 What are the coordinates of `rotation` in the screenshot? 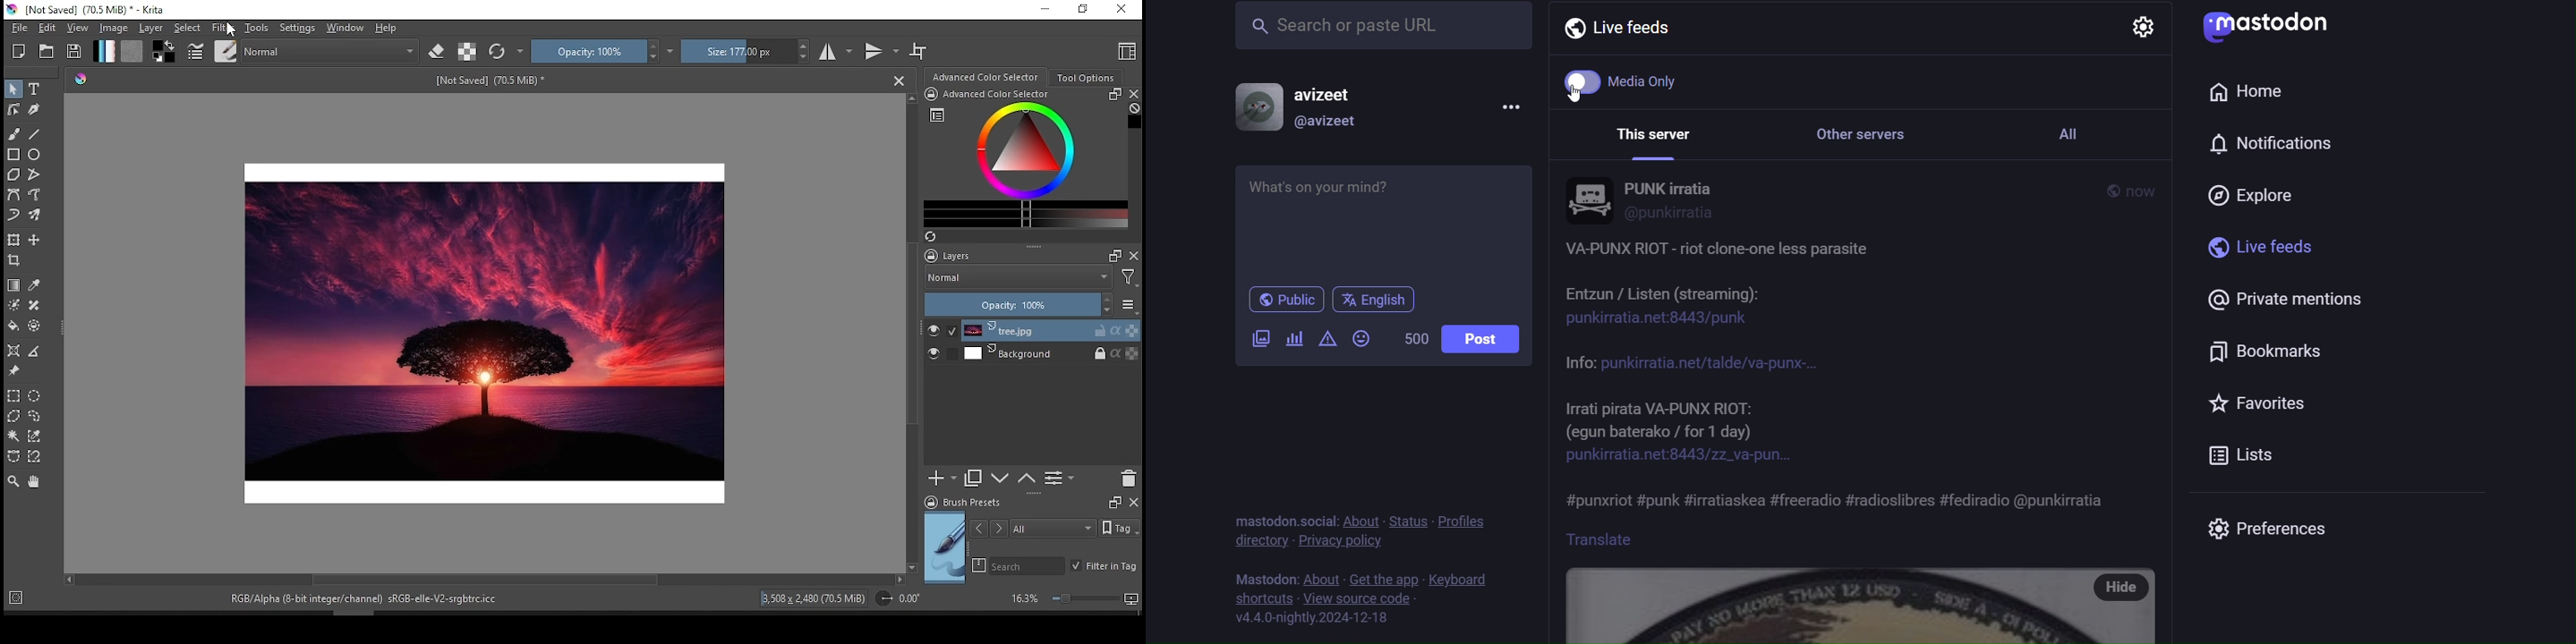 It's located at (899, 599).